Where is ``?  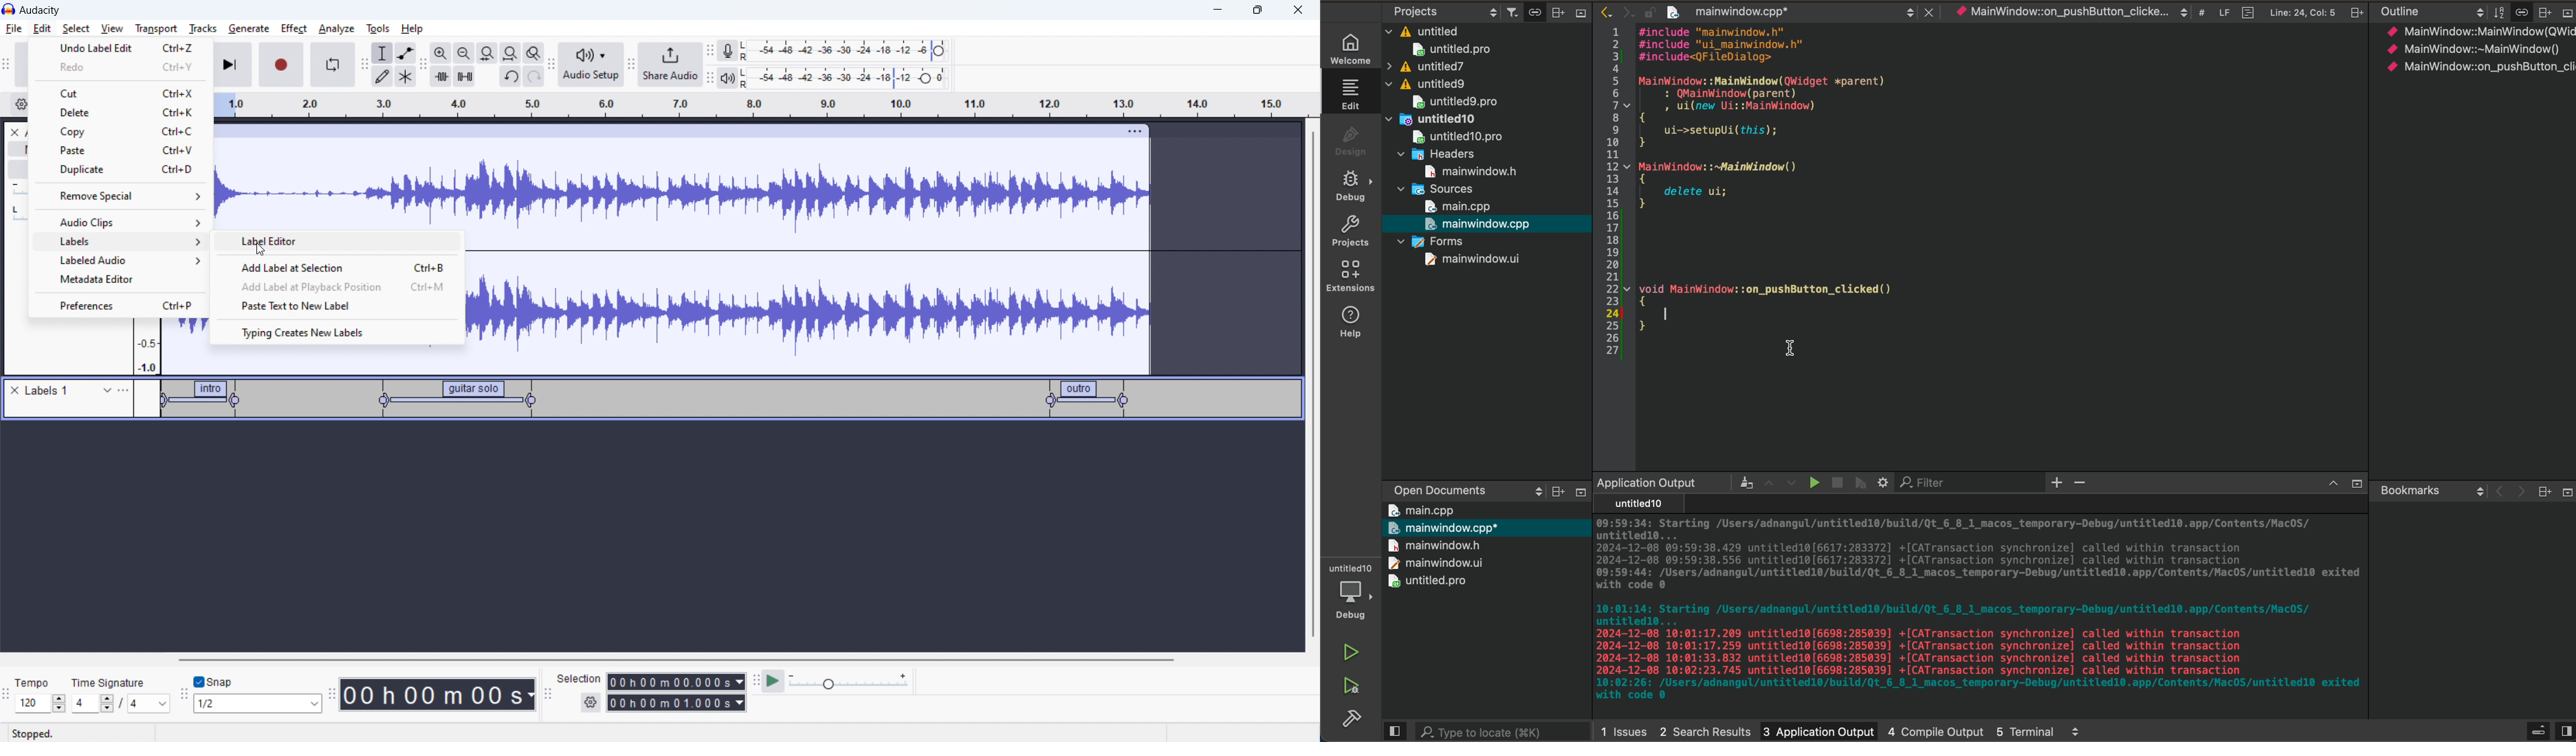
 is located at coordinates (2565, 492).